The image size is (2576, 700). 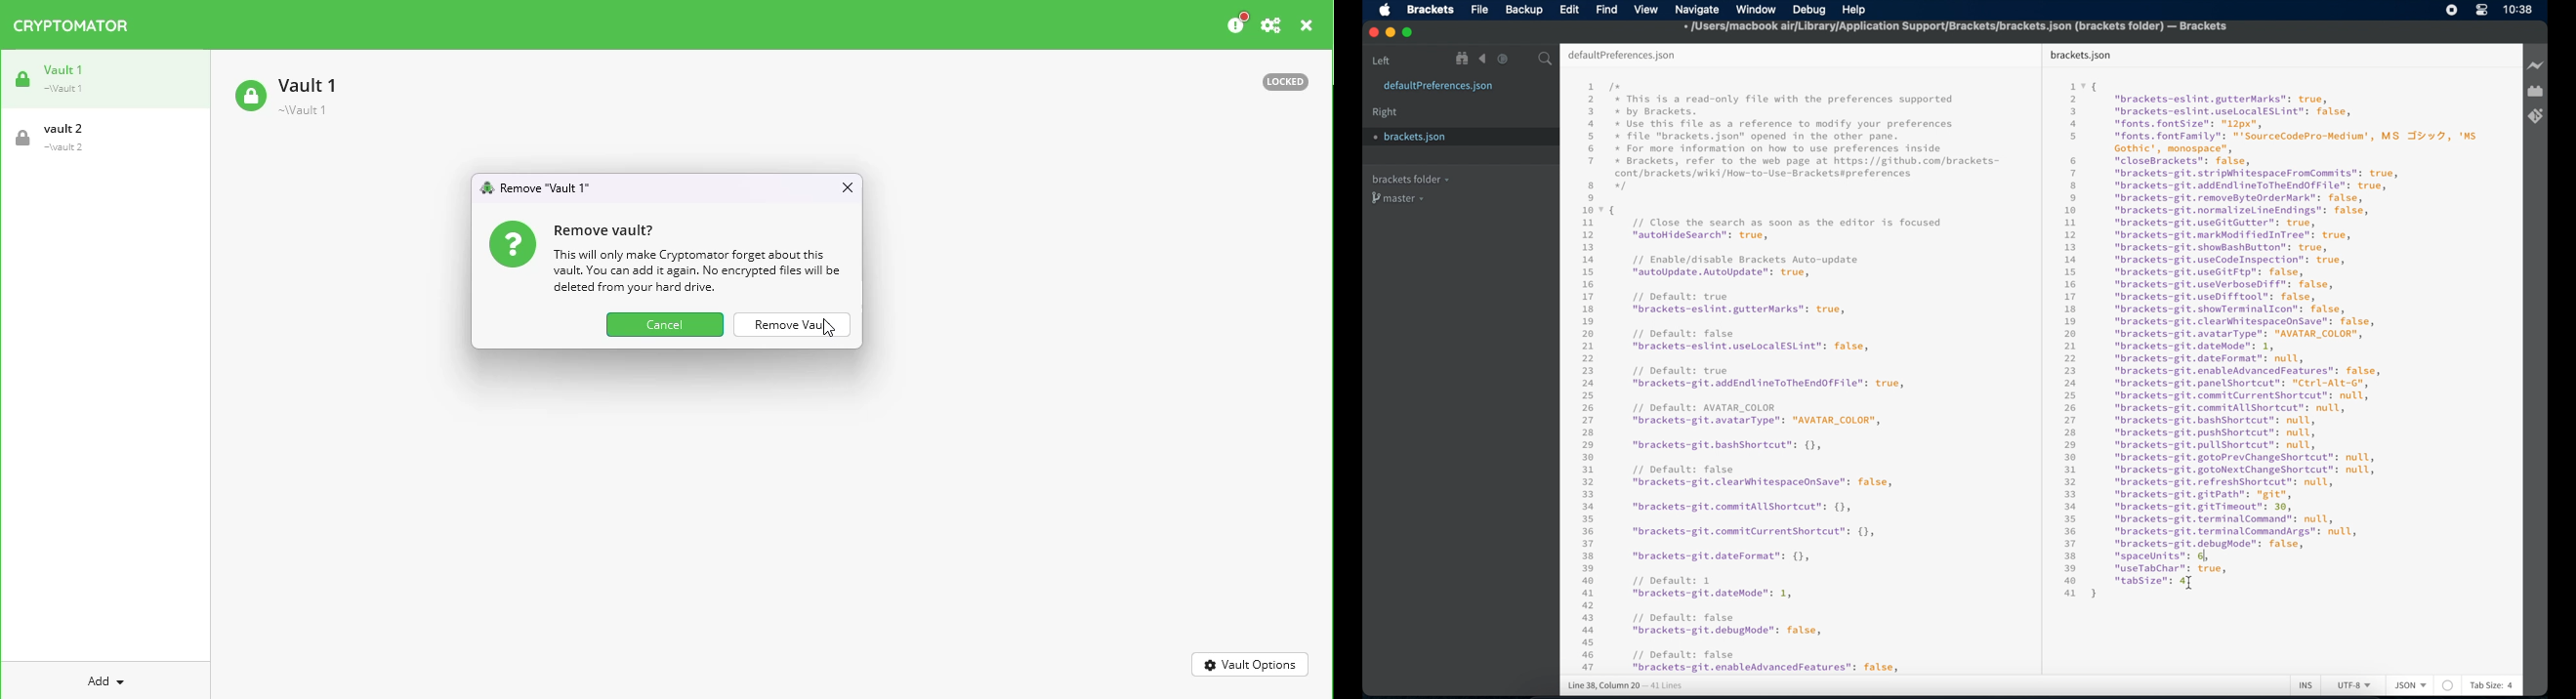 What do you see at coordinates (2039, 357) in the screenshot?
I see `divider` at bounding box center [2039, 357].